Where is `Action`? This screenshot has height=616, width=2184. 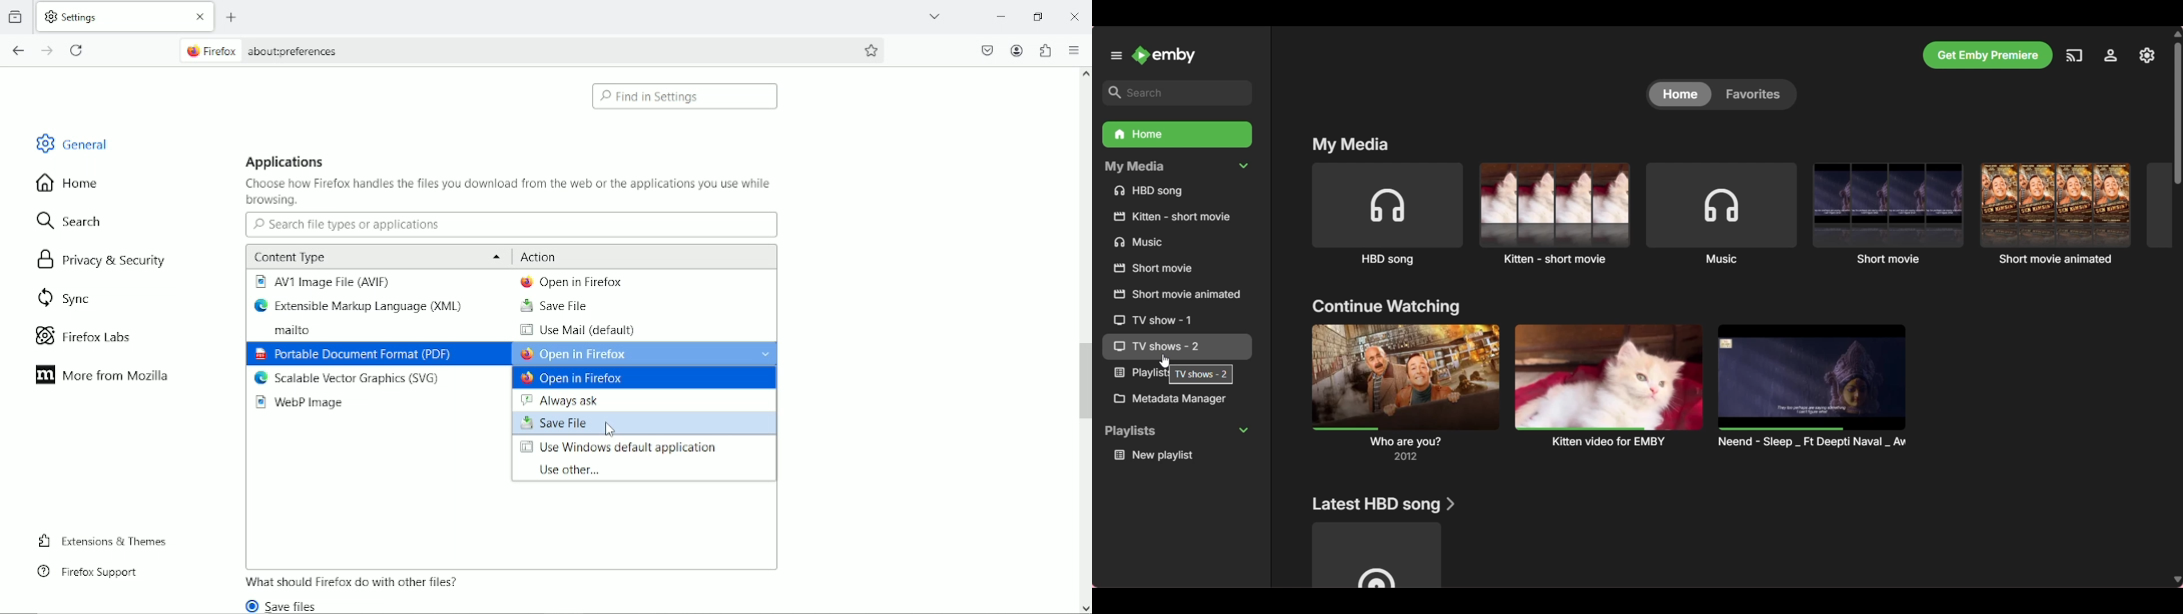 Action is located at coordinates (541, 256).